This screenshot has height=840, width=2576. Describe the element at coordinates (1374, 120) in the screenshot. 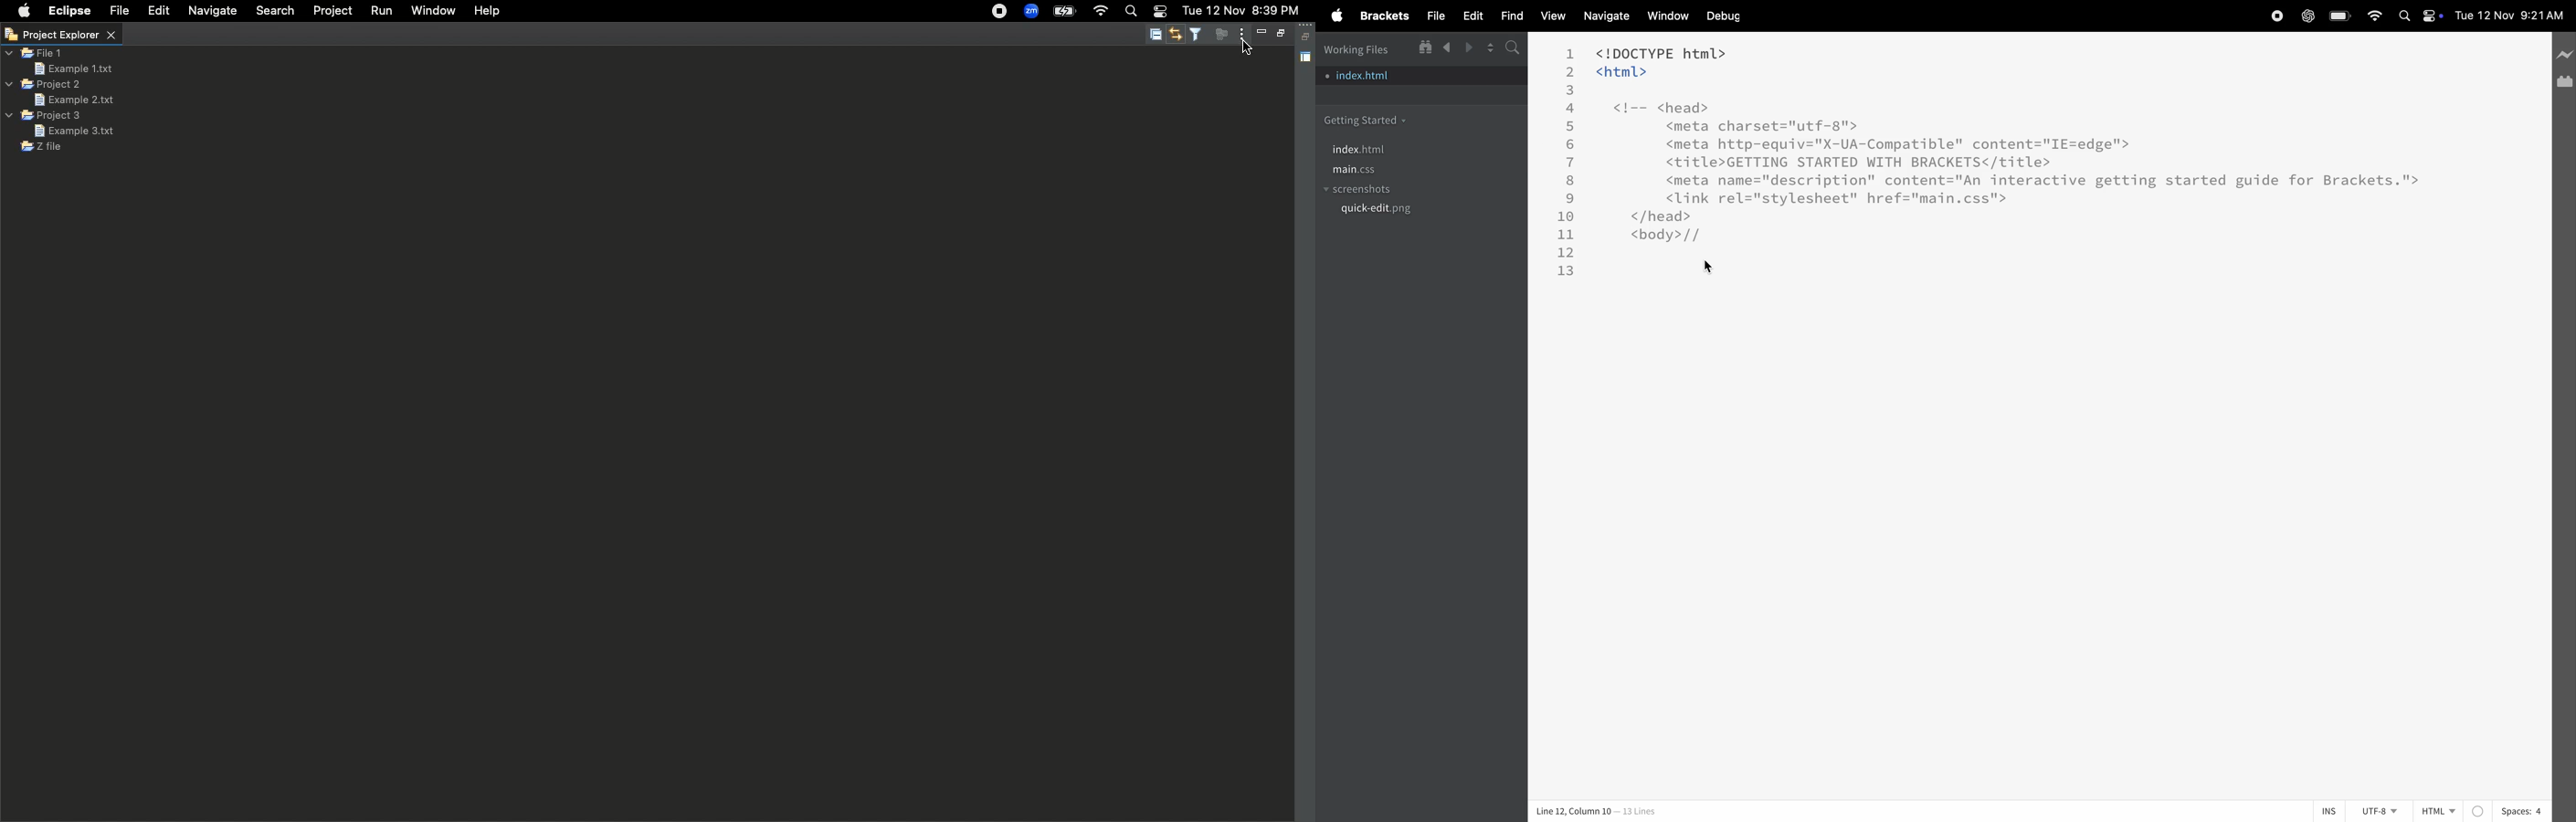

I see `getting started` at that location.